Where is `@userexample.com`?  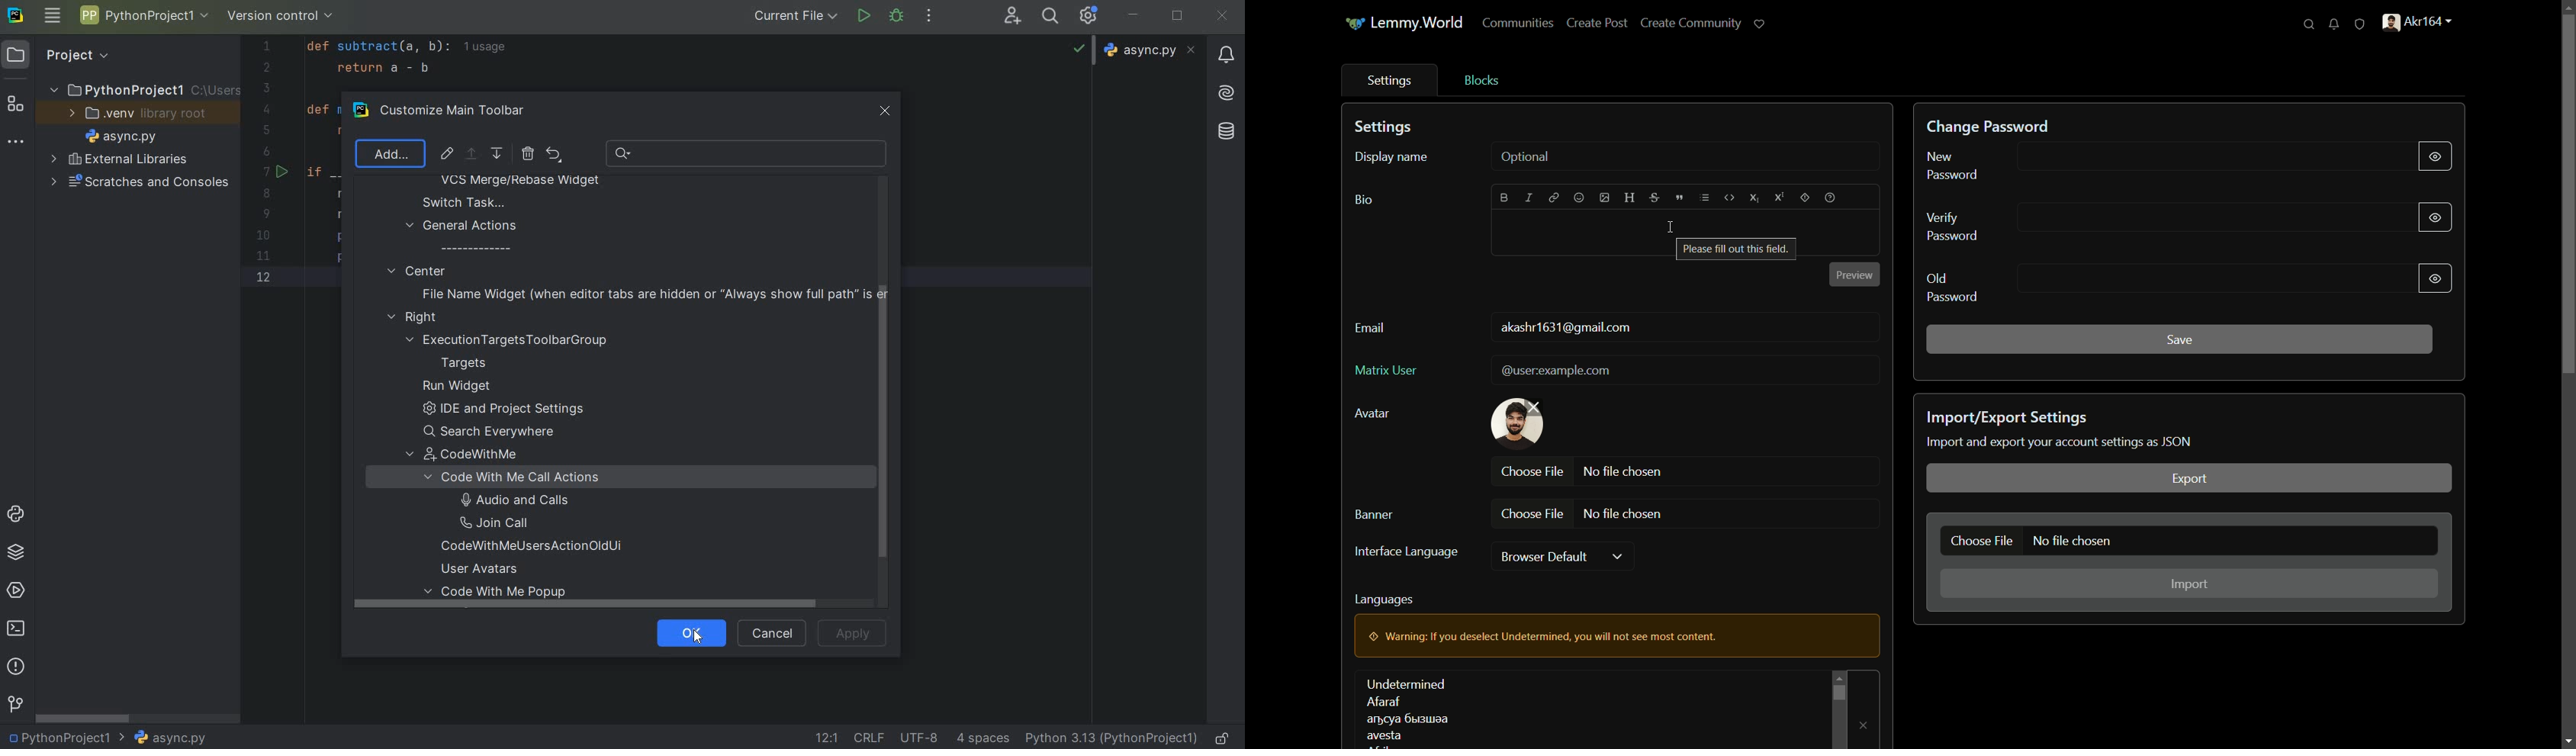 @userexample.com is located at coordinates (1558, 371).